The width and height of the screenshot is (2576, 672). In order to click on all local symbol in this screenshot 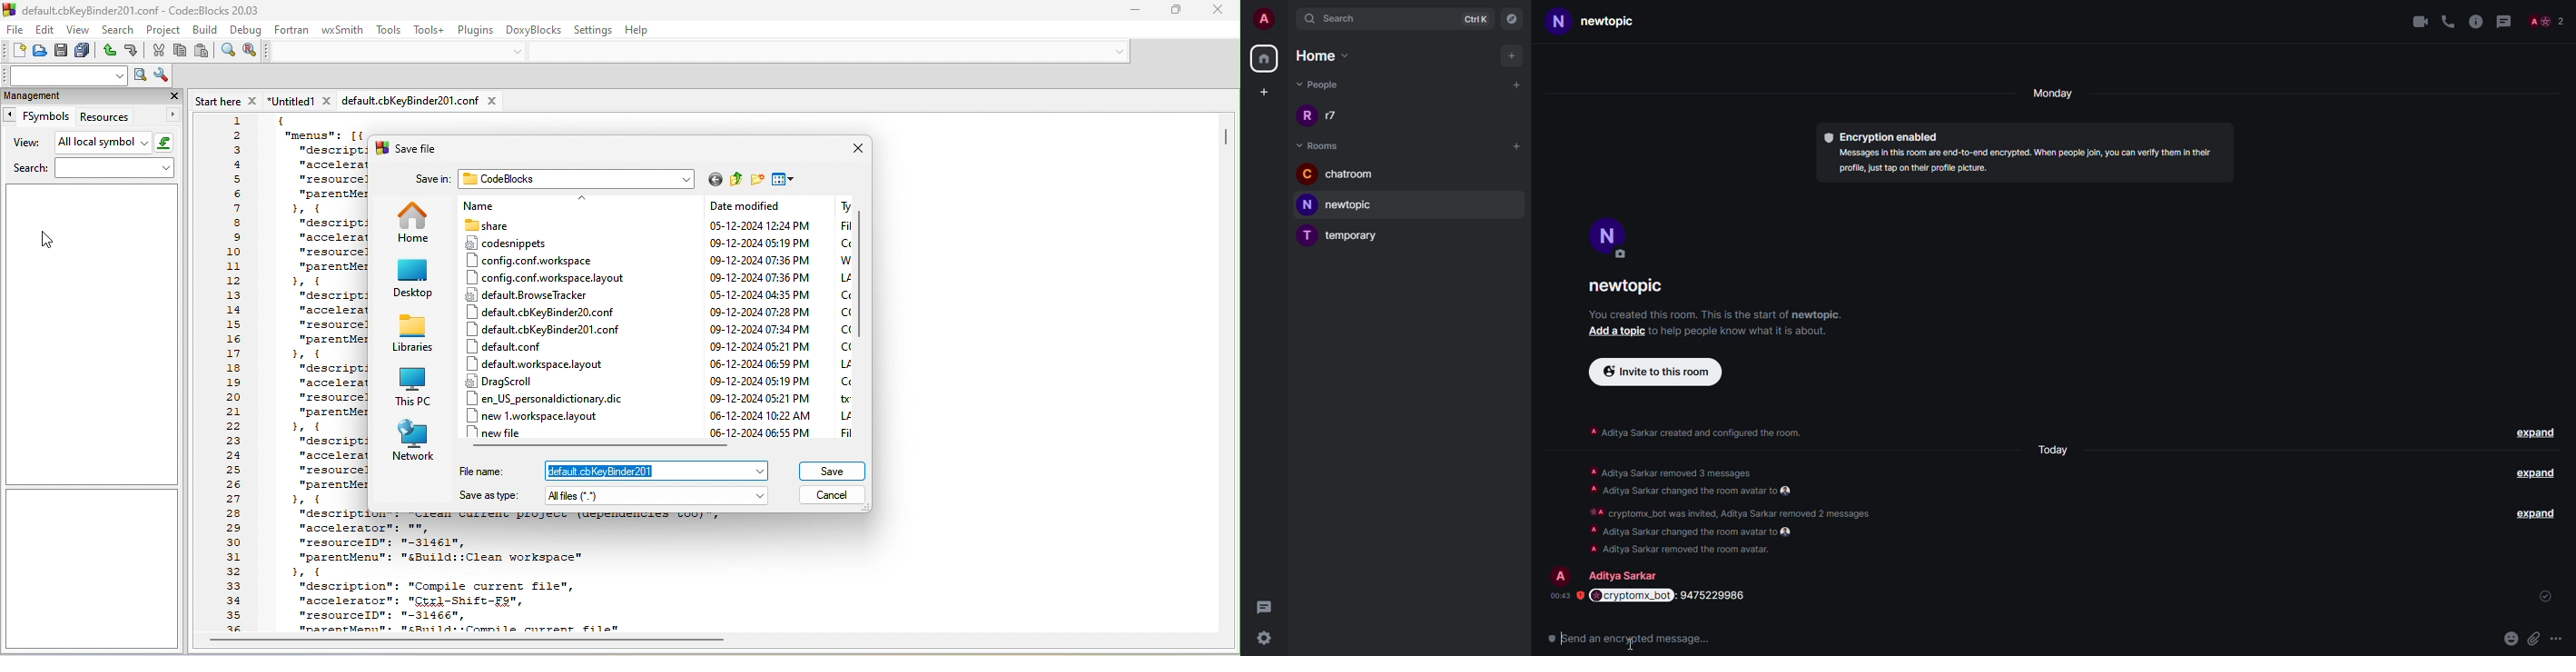, I will do `click(115, 144)`.